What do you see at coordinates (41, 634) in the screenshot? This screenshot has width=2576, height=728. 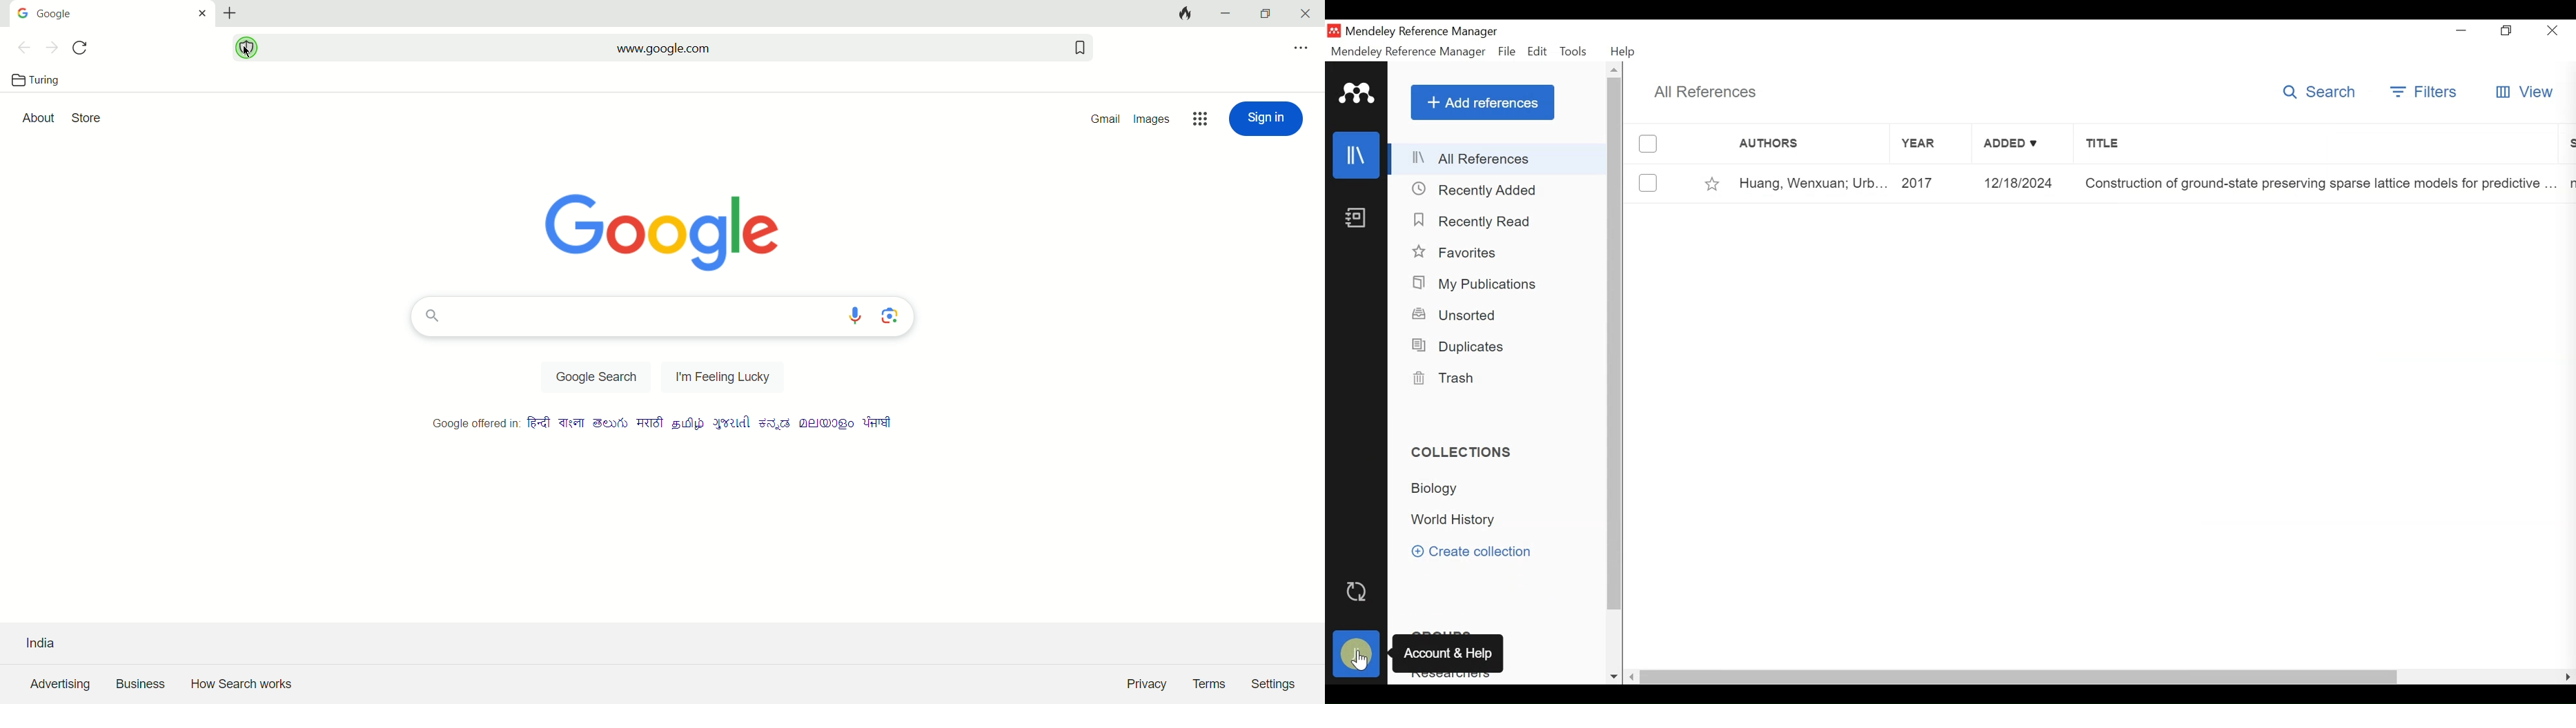 I see `India` at bounding box center [41, 634].